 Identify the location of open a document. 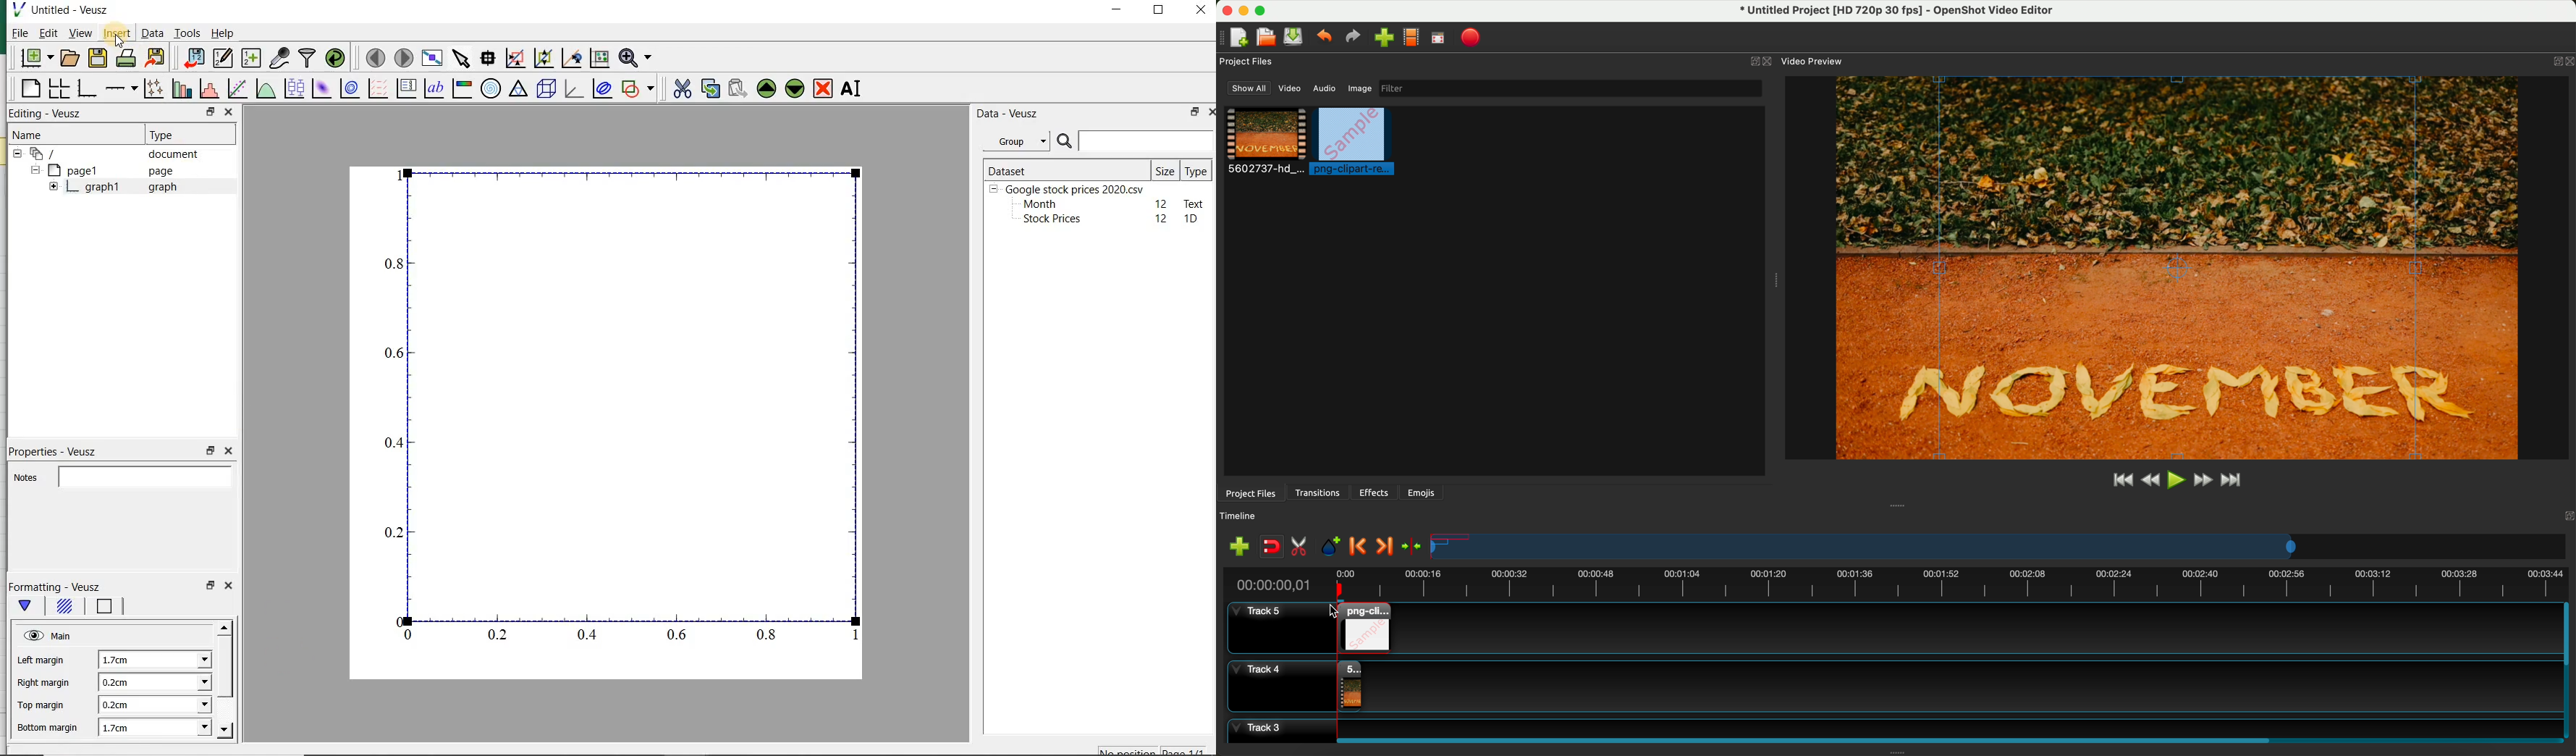
(71, 57).